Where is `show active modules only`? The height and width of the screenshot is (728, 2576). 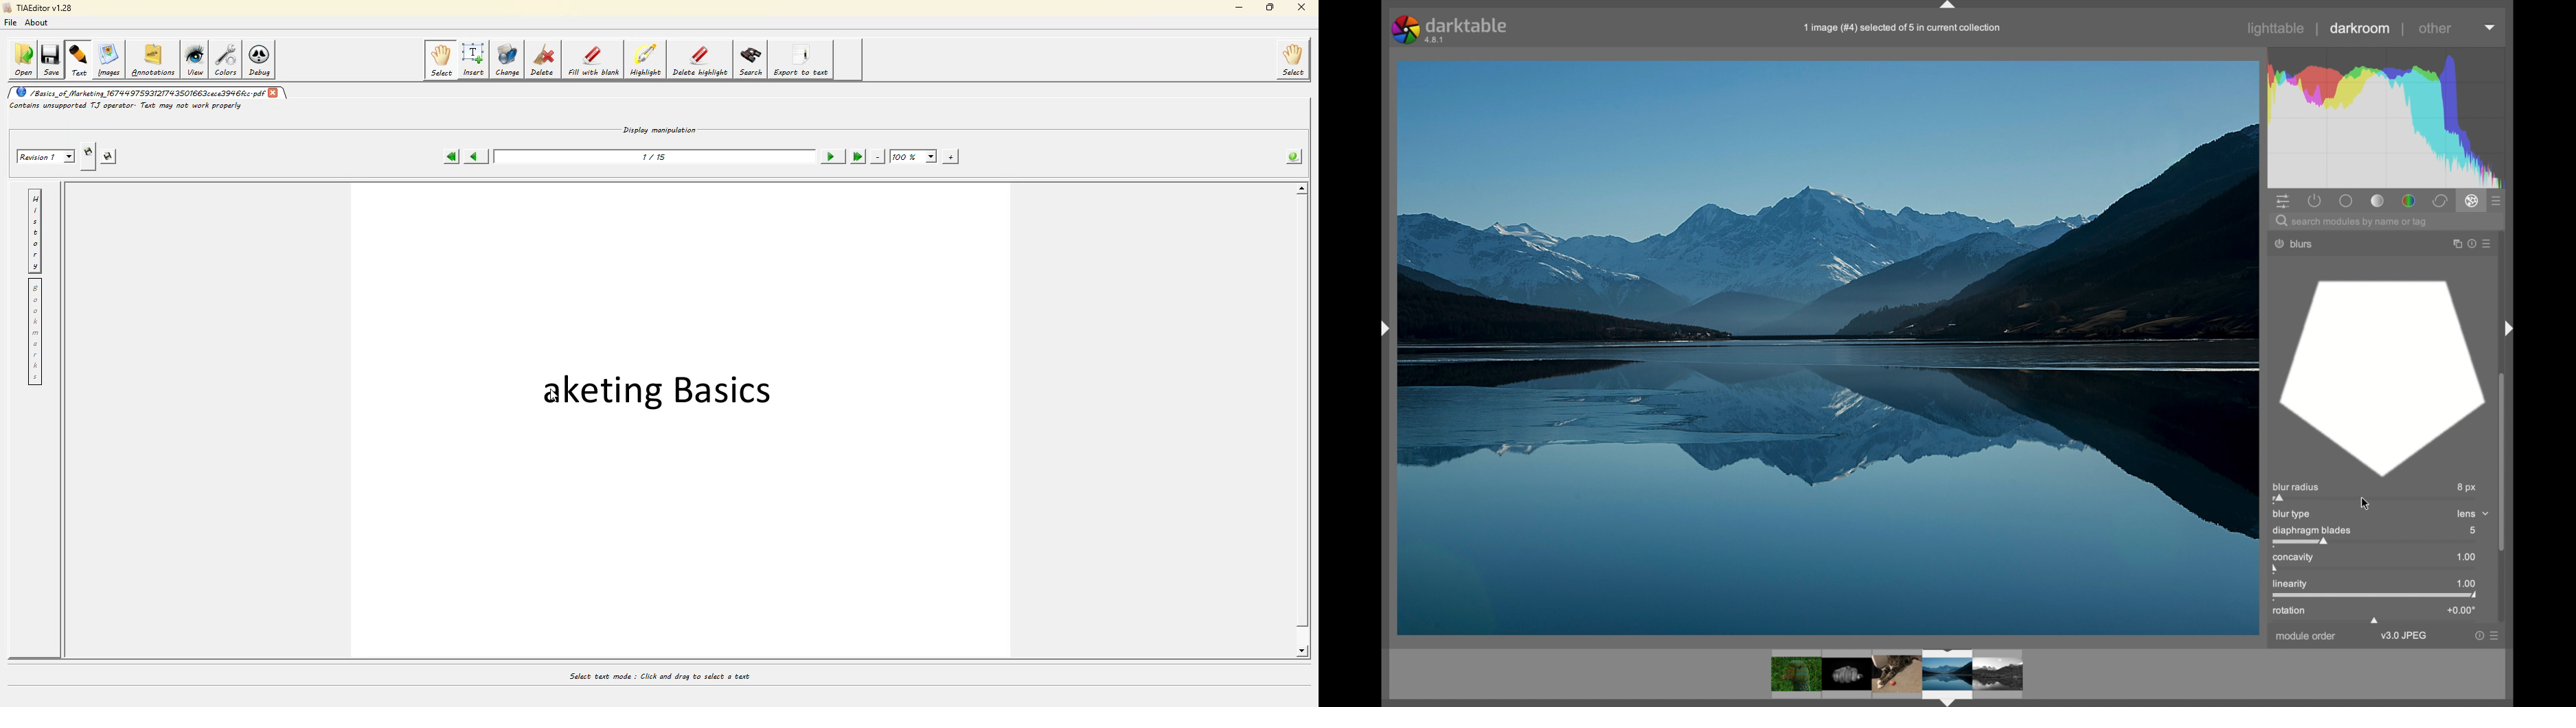 show active modules only is located at coordinates (2314, 200).